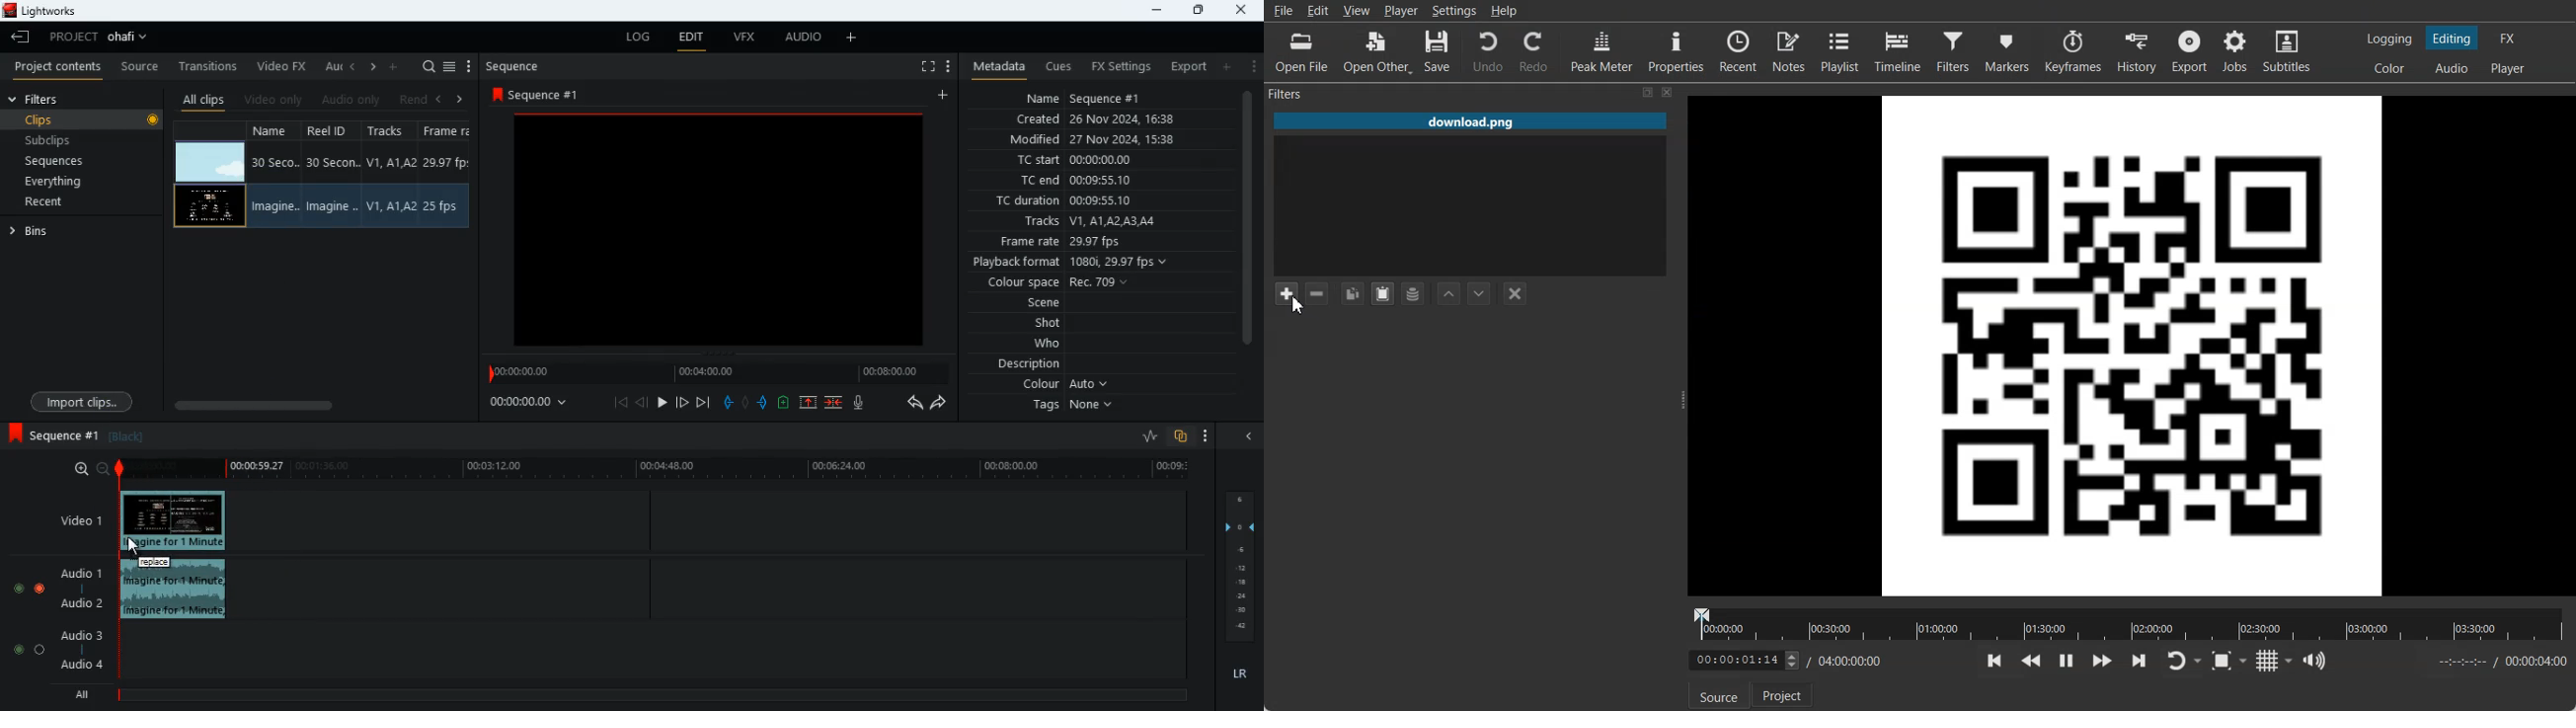  I want to click on mic, so click(863, 404).